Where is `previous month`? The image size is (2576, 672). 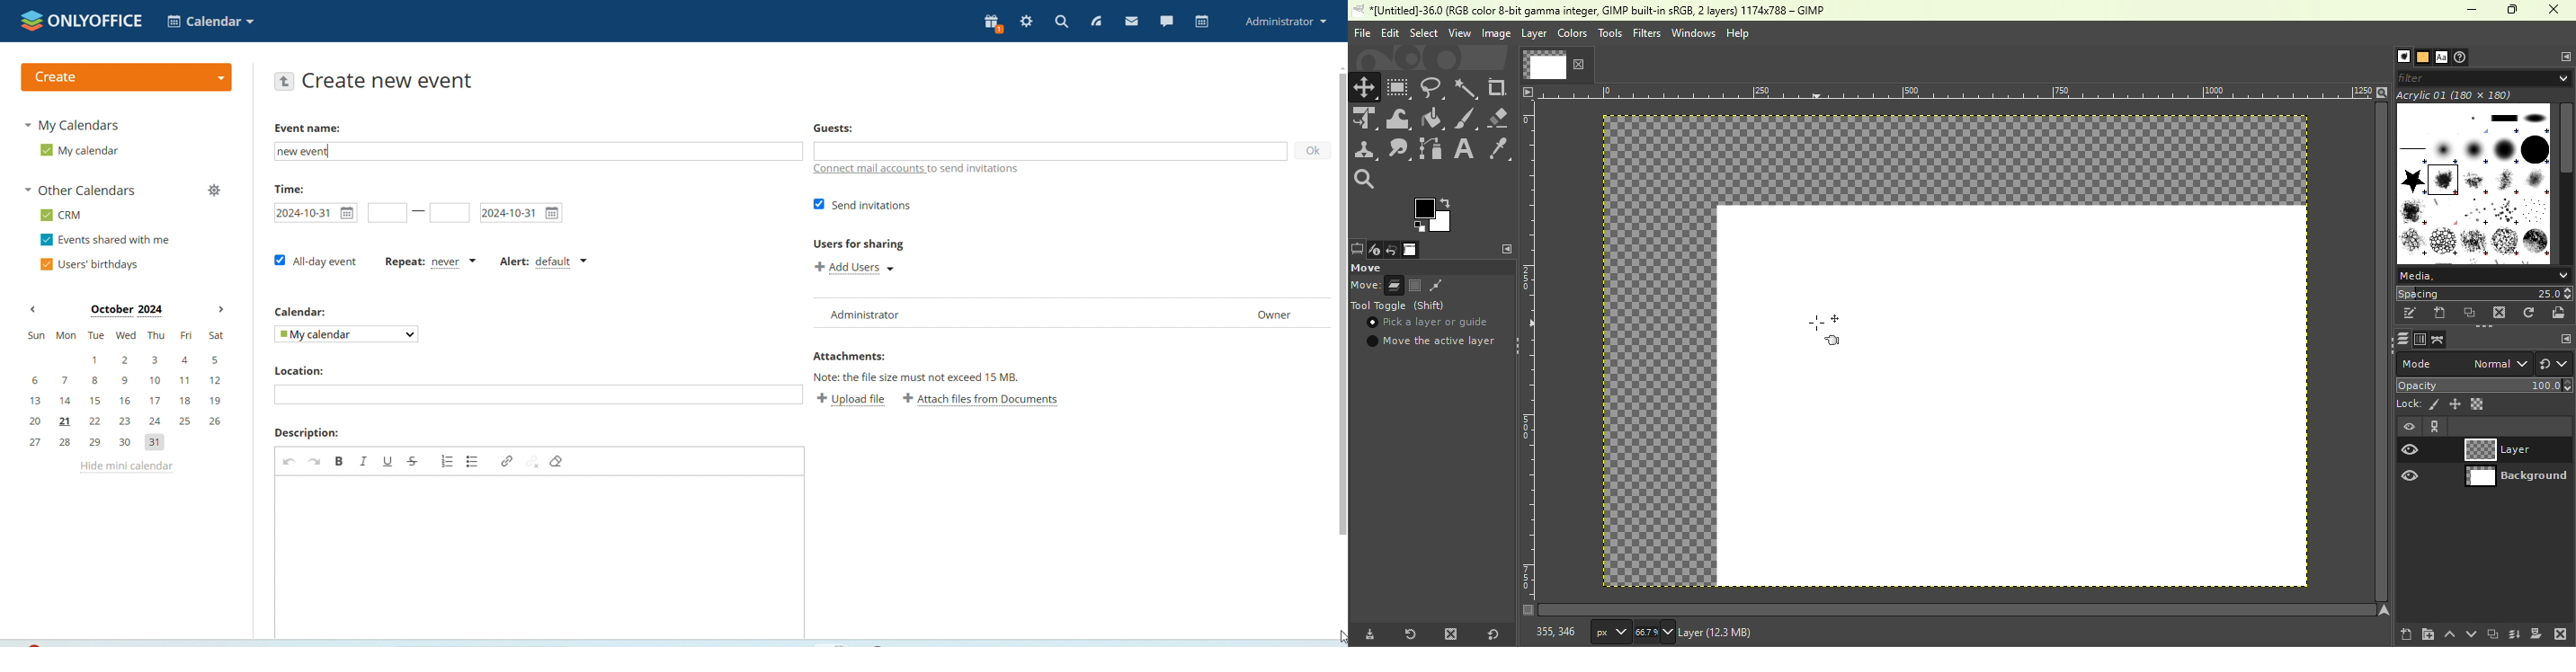 previous month is located at coordinates (33, 309).